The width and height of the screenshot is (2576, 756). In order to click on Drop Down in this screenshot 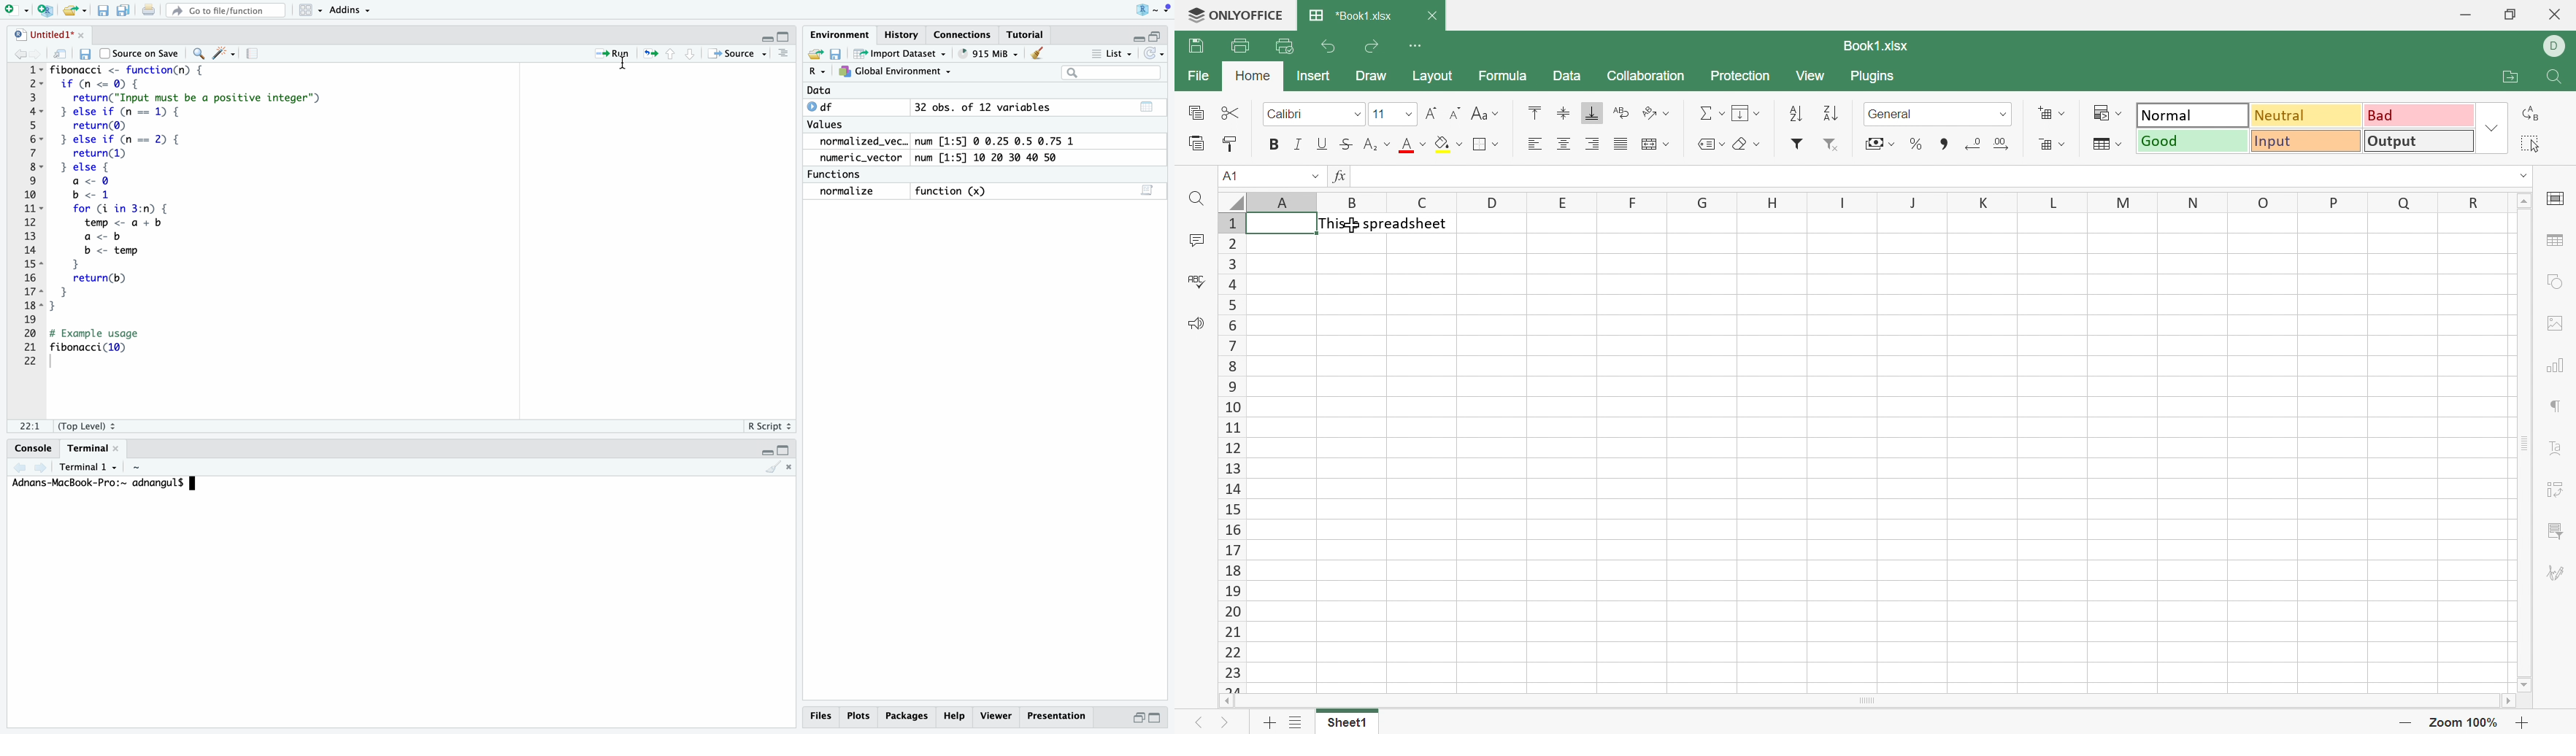, I will do `click(2063, 115)`.